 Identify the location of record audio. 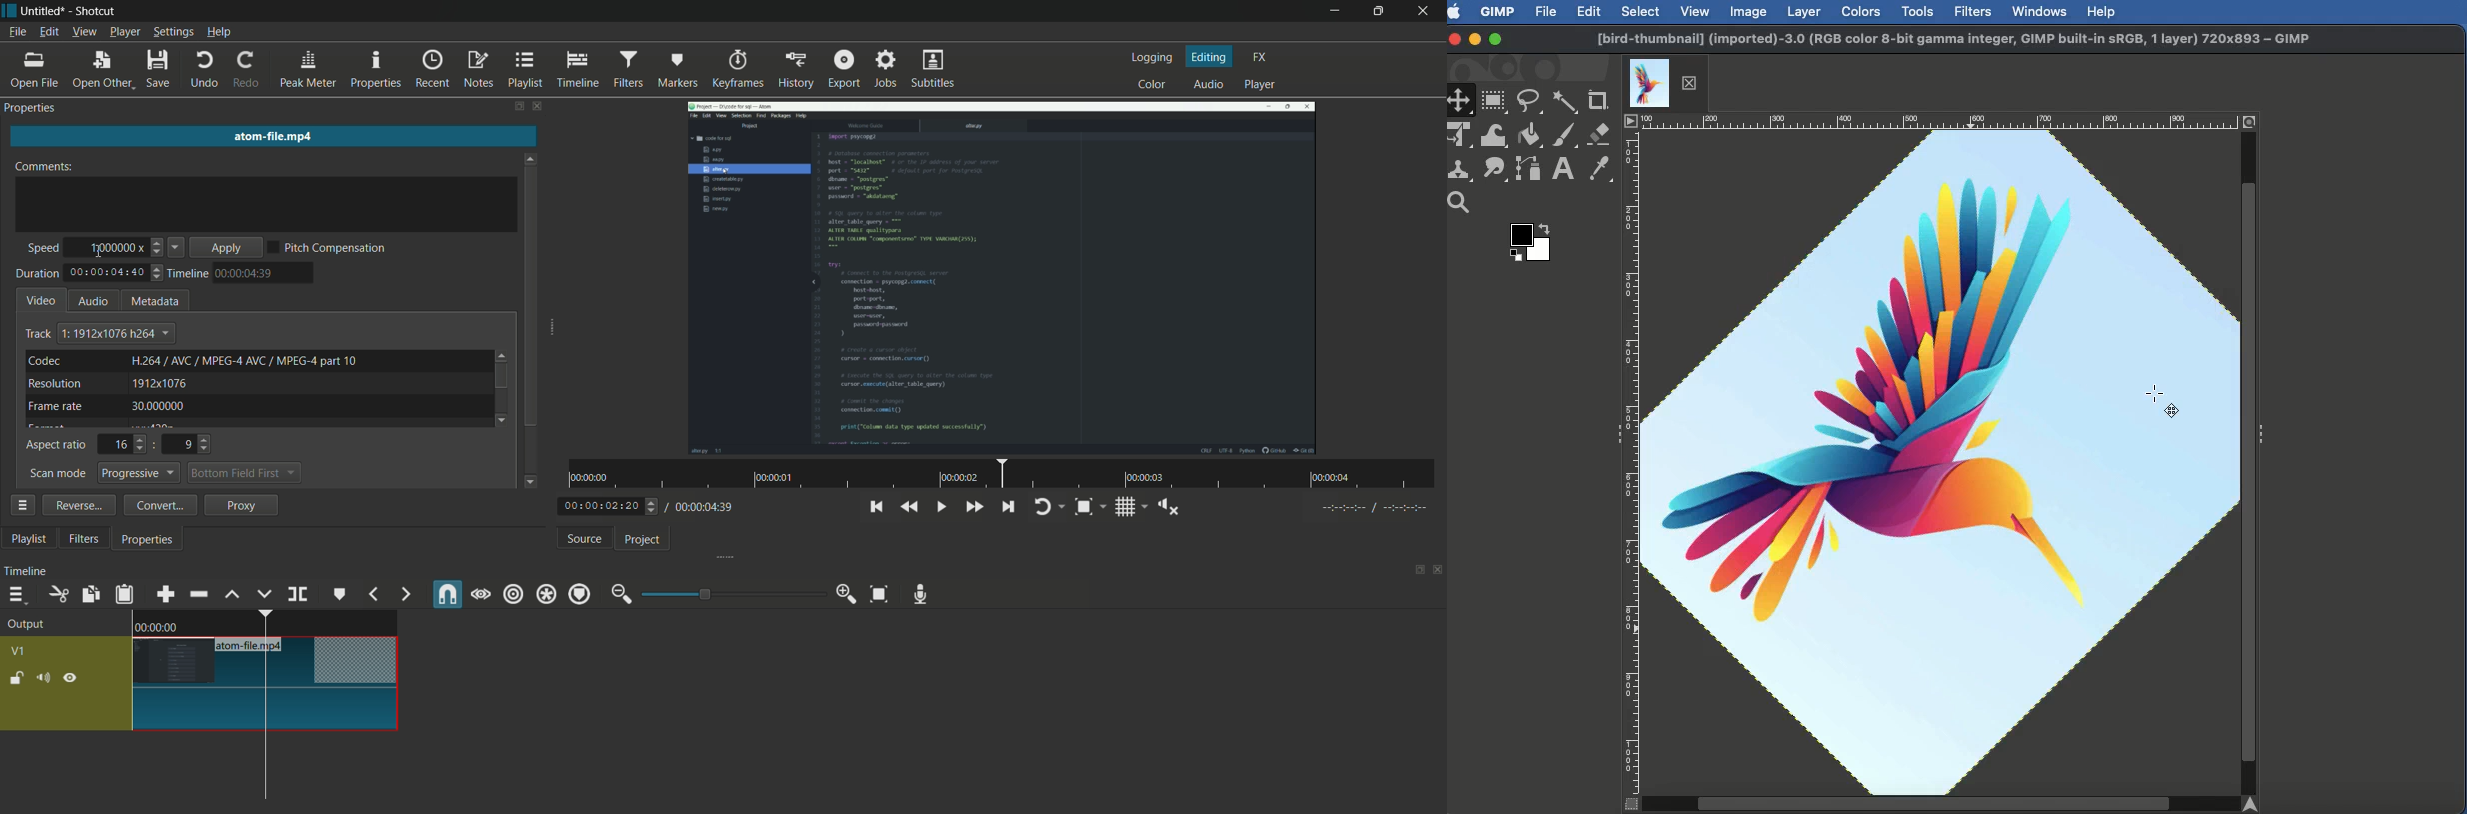
(921, 596).